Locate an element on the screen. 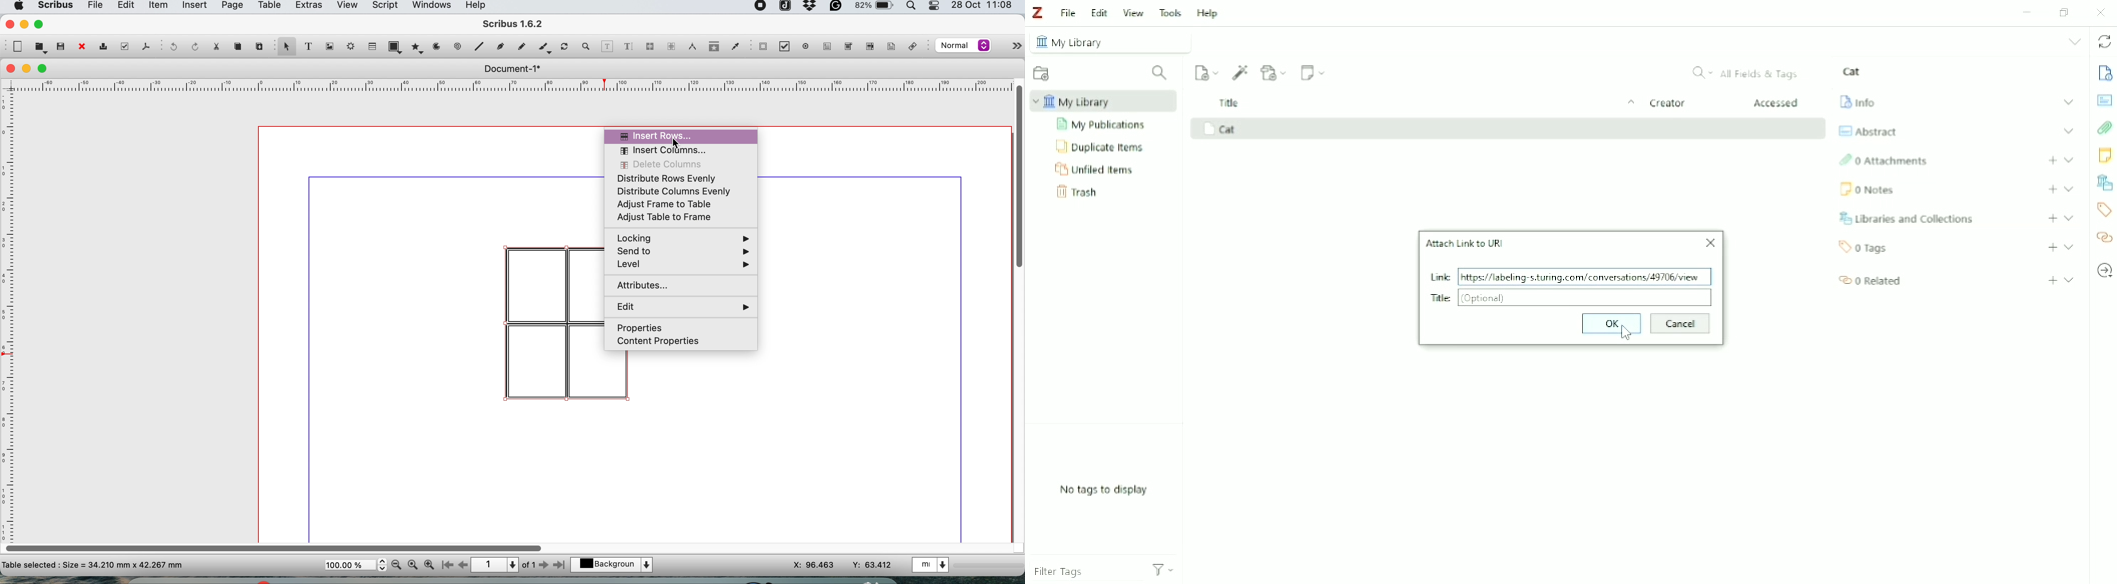 The image size is (2128, 588). select the current unit is located at coordinates (933, 564).